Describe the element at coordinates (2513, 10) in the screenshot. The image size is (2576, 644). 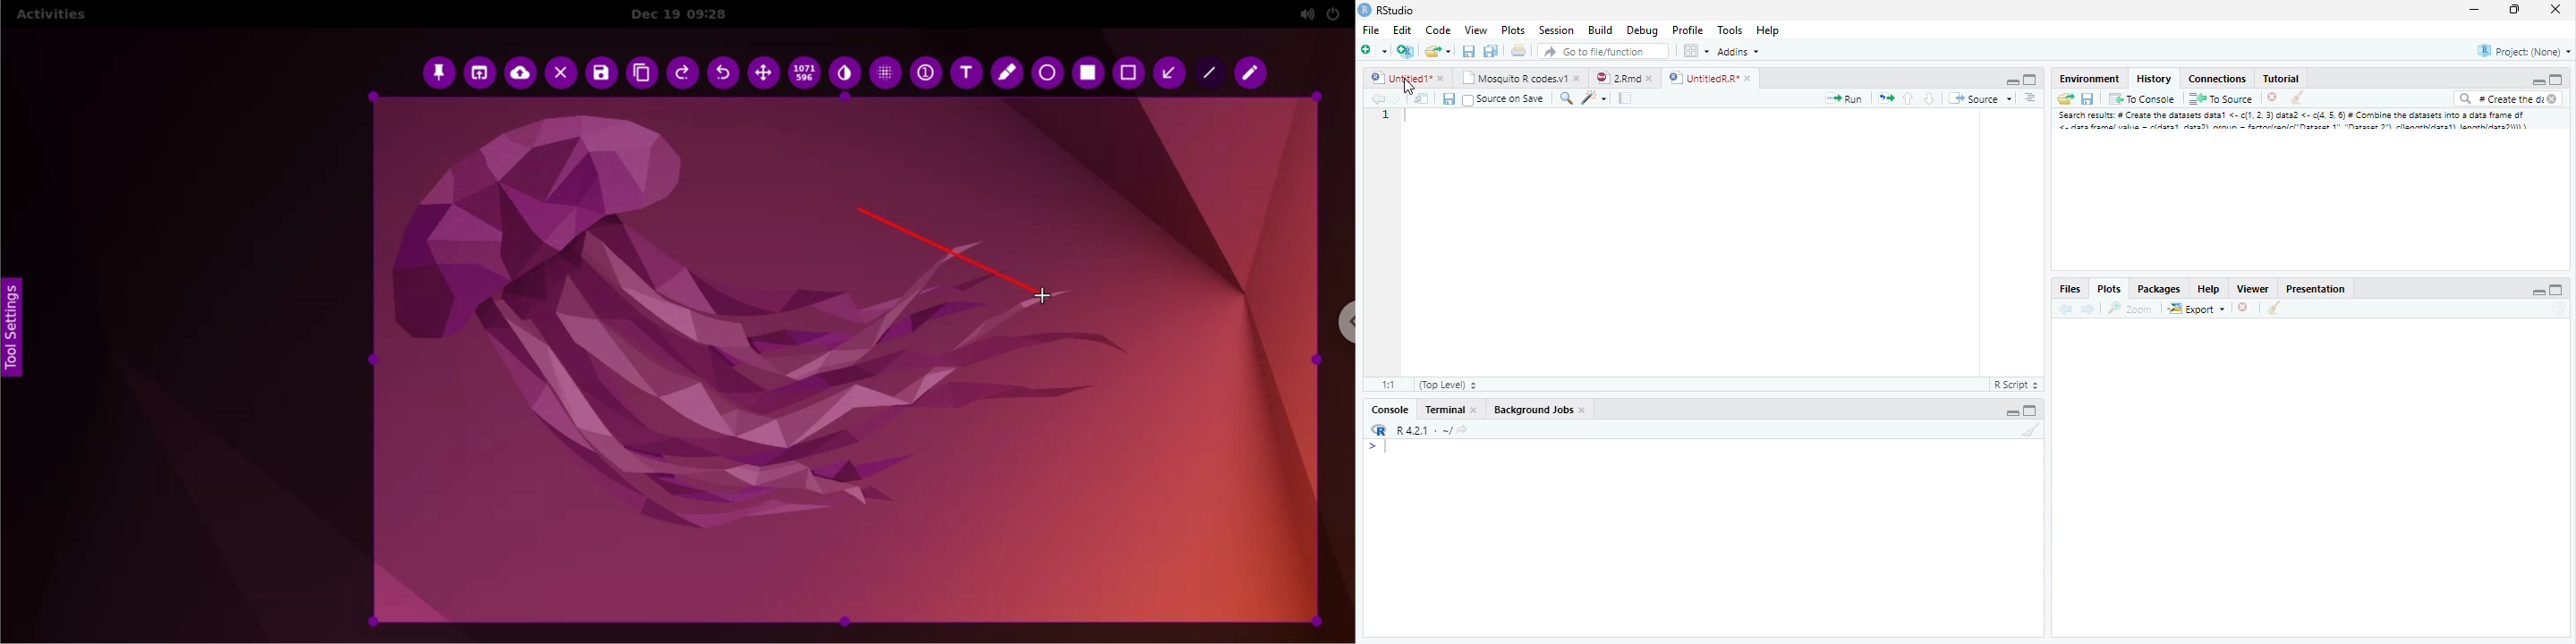
I see `Maximize` at that location.